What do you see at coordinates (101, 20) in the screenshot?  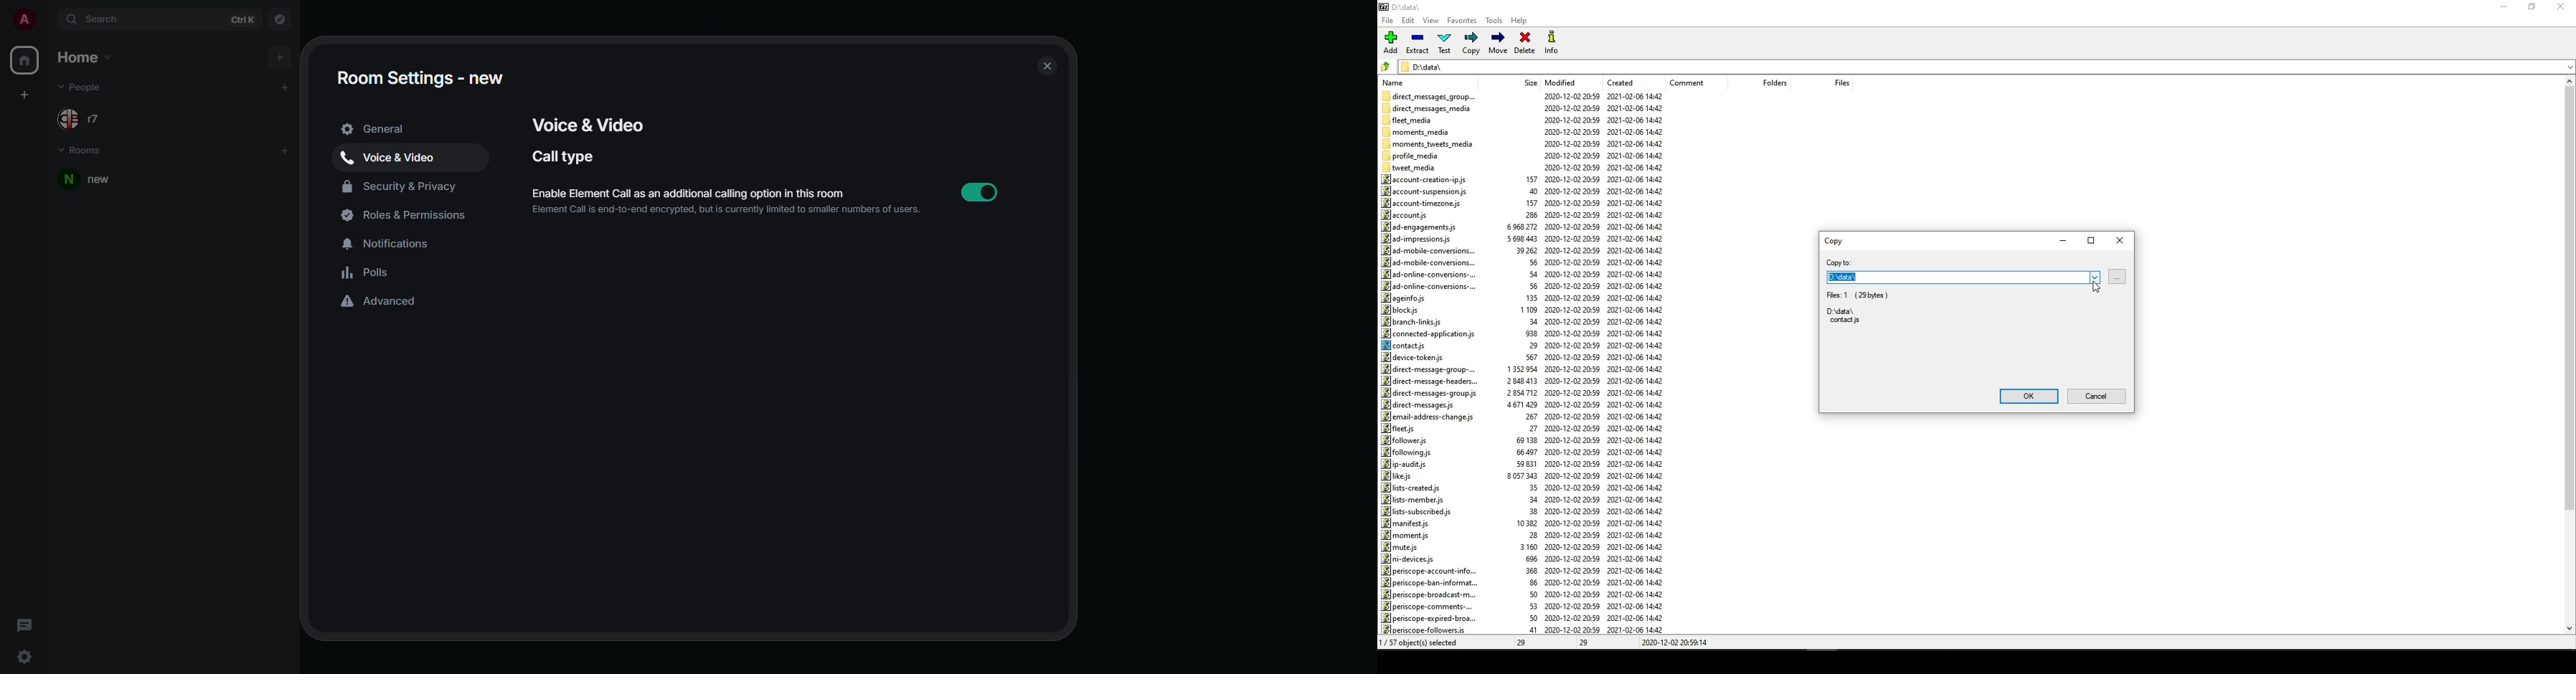 I see `search` at bounding box center [101, 20].